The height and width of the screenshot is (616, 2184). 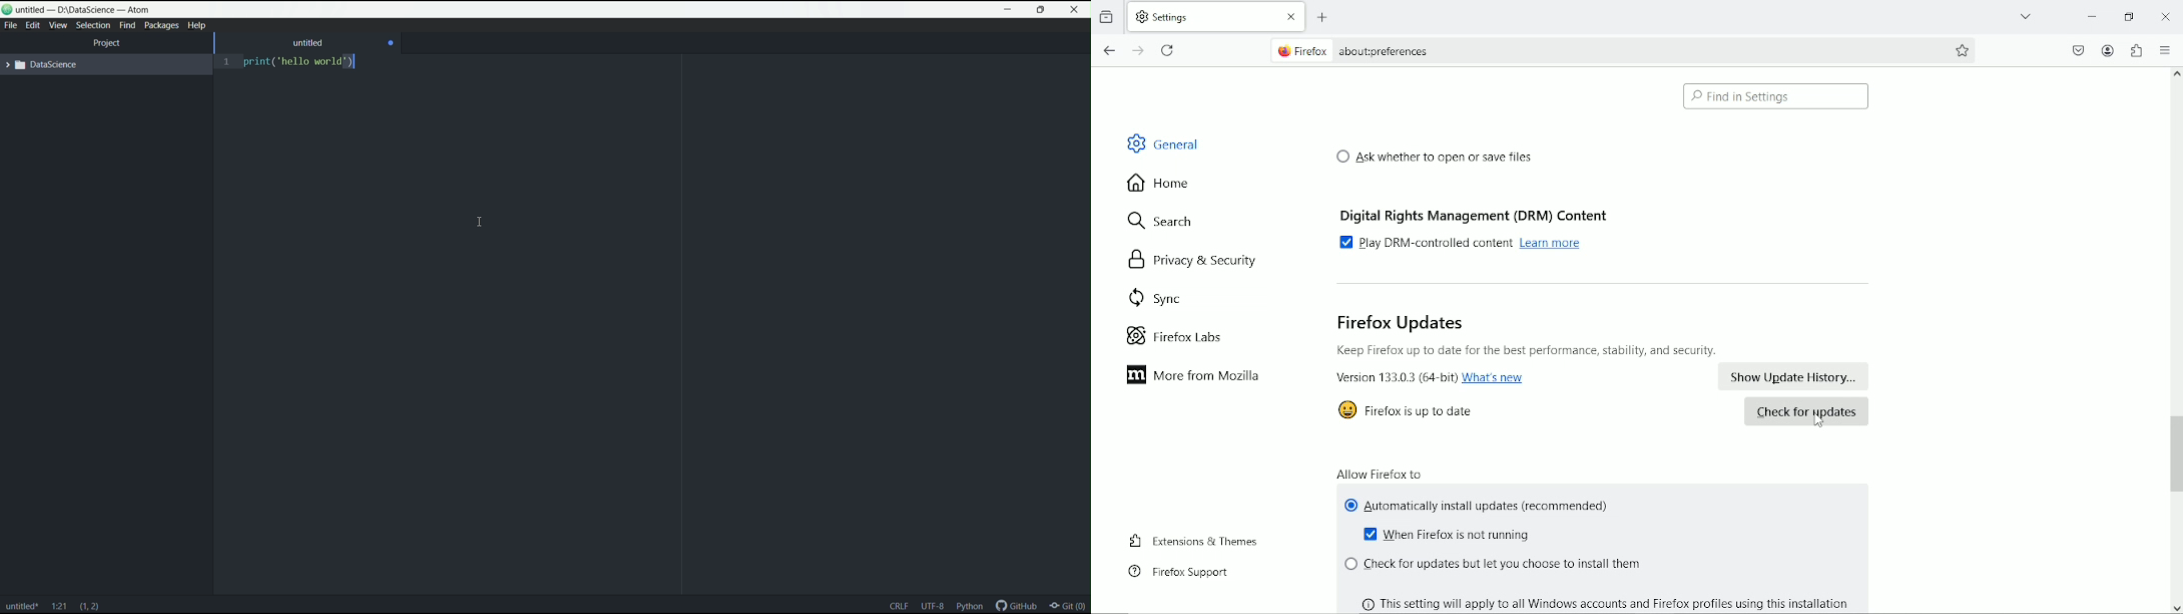 I want to click on Digital Rights Management (DRM) Content, so click(x=1477, y=212).